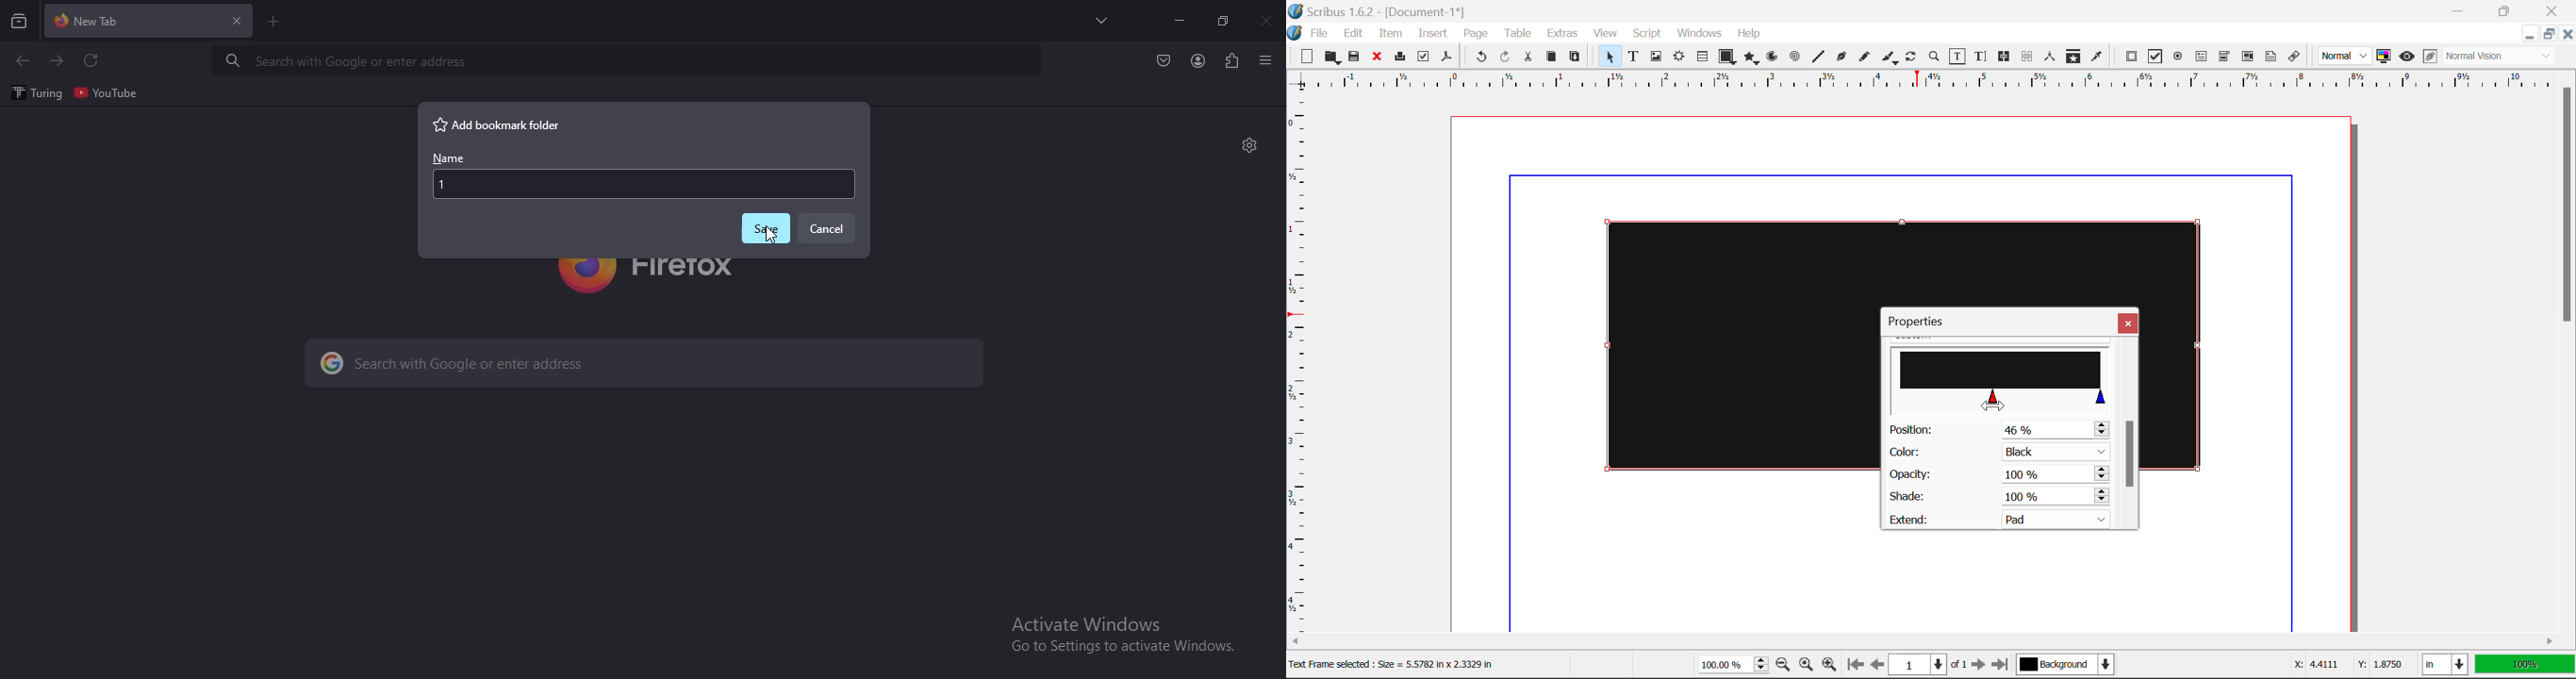  I want to click on Extras, so click(1564, 34).